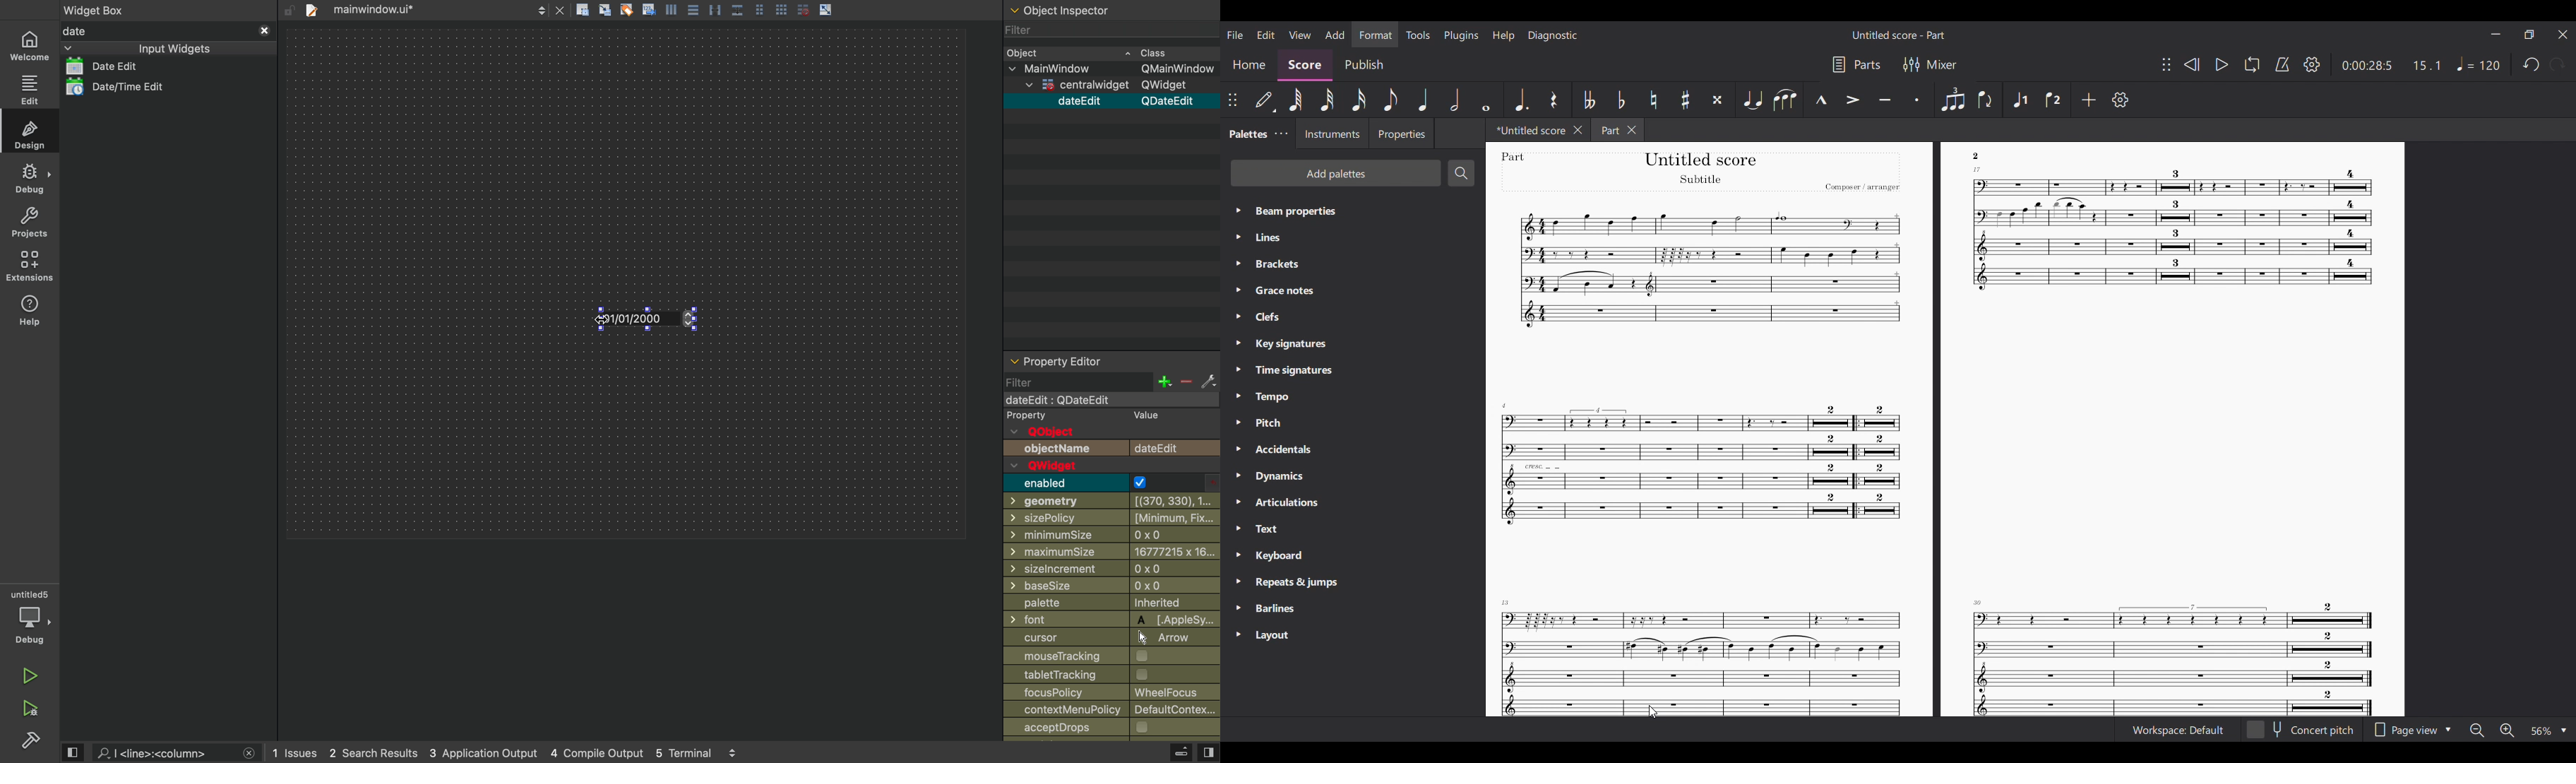  What do you see at coordinates (1112, 10) in the screenshot?
I see `object inspector` at bounding box center [1112, 10].